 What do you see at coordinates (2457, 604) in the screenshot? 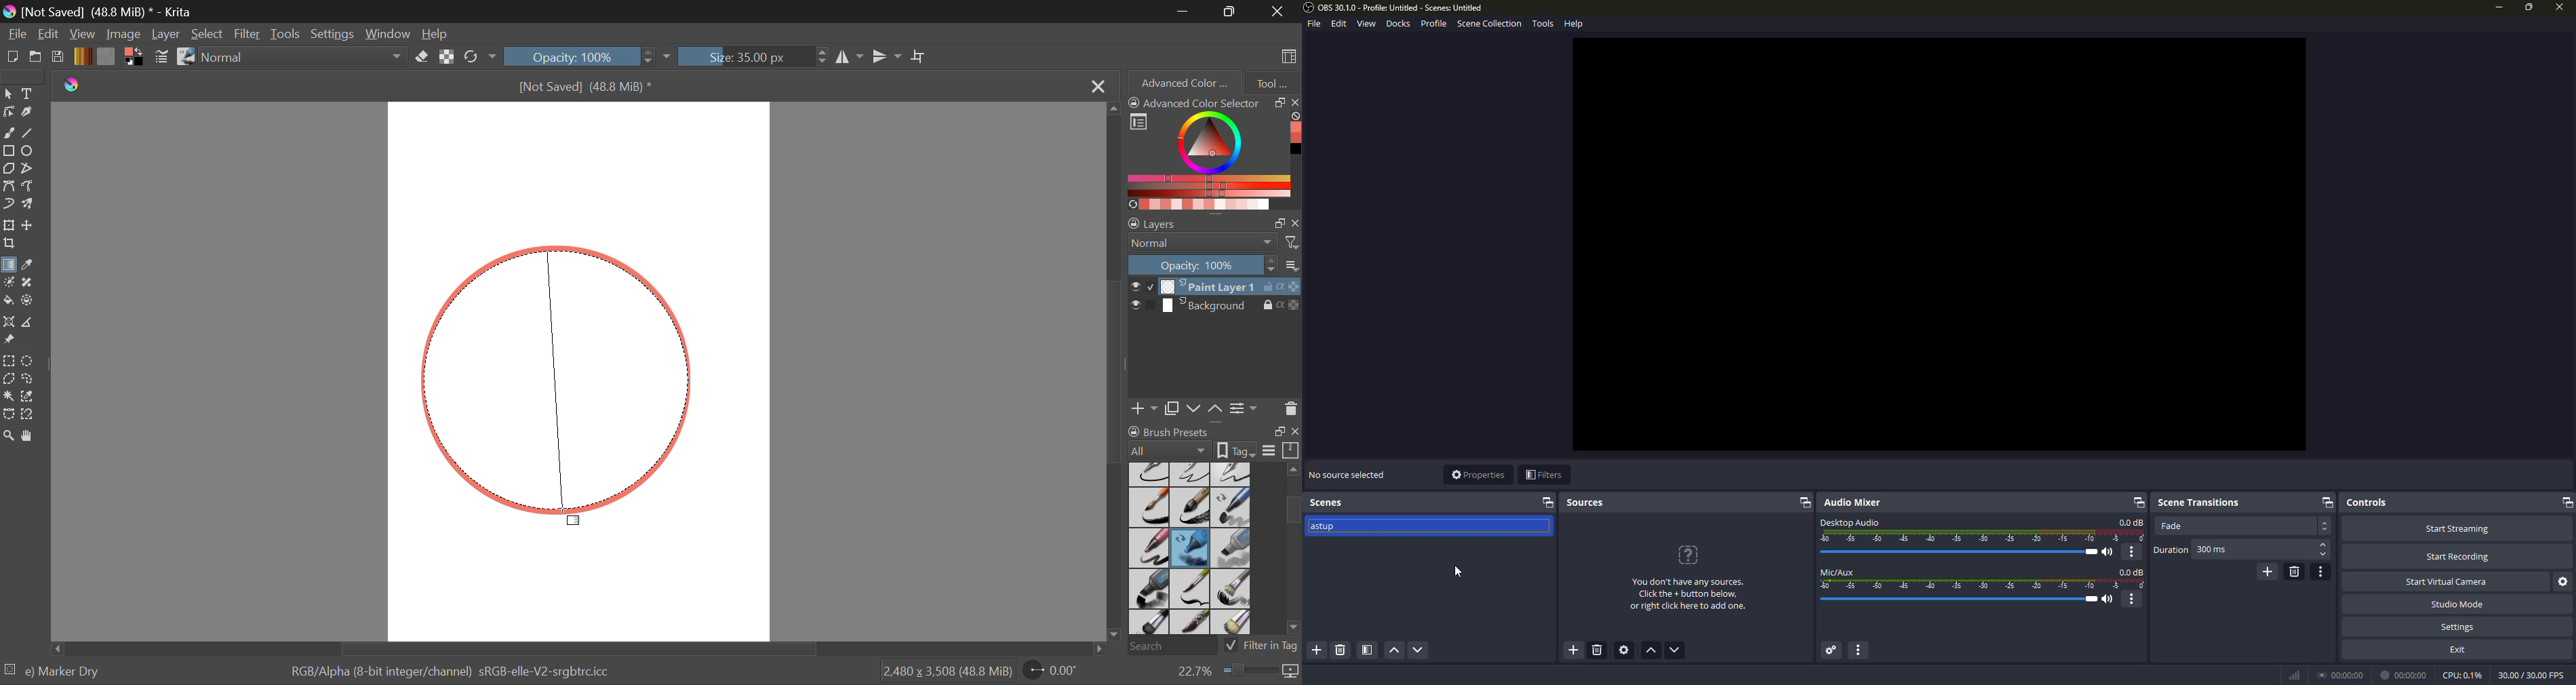
I see `studio mode` at bounding box center [2457, 604].